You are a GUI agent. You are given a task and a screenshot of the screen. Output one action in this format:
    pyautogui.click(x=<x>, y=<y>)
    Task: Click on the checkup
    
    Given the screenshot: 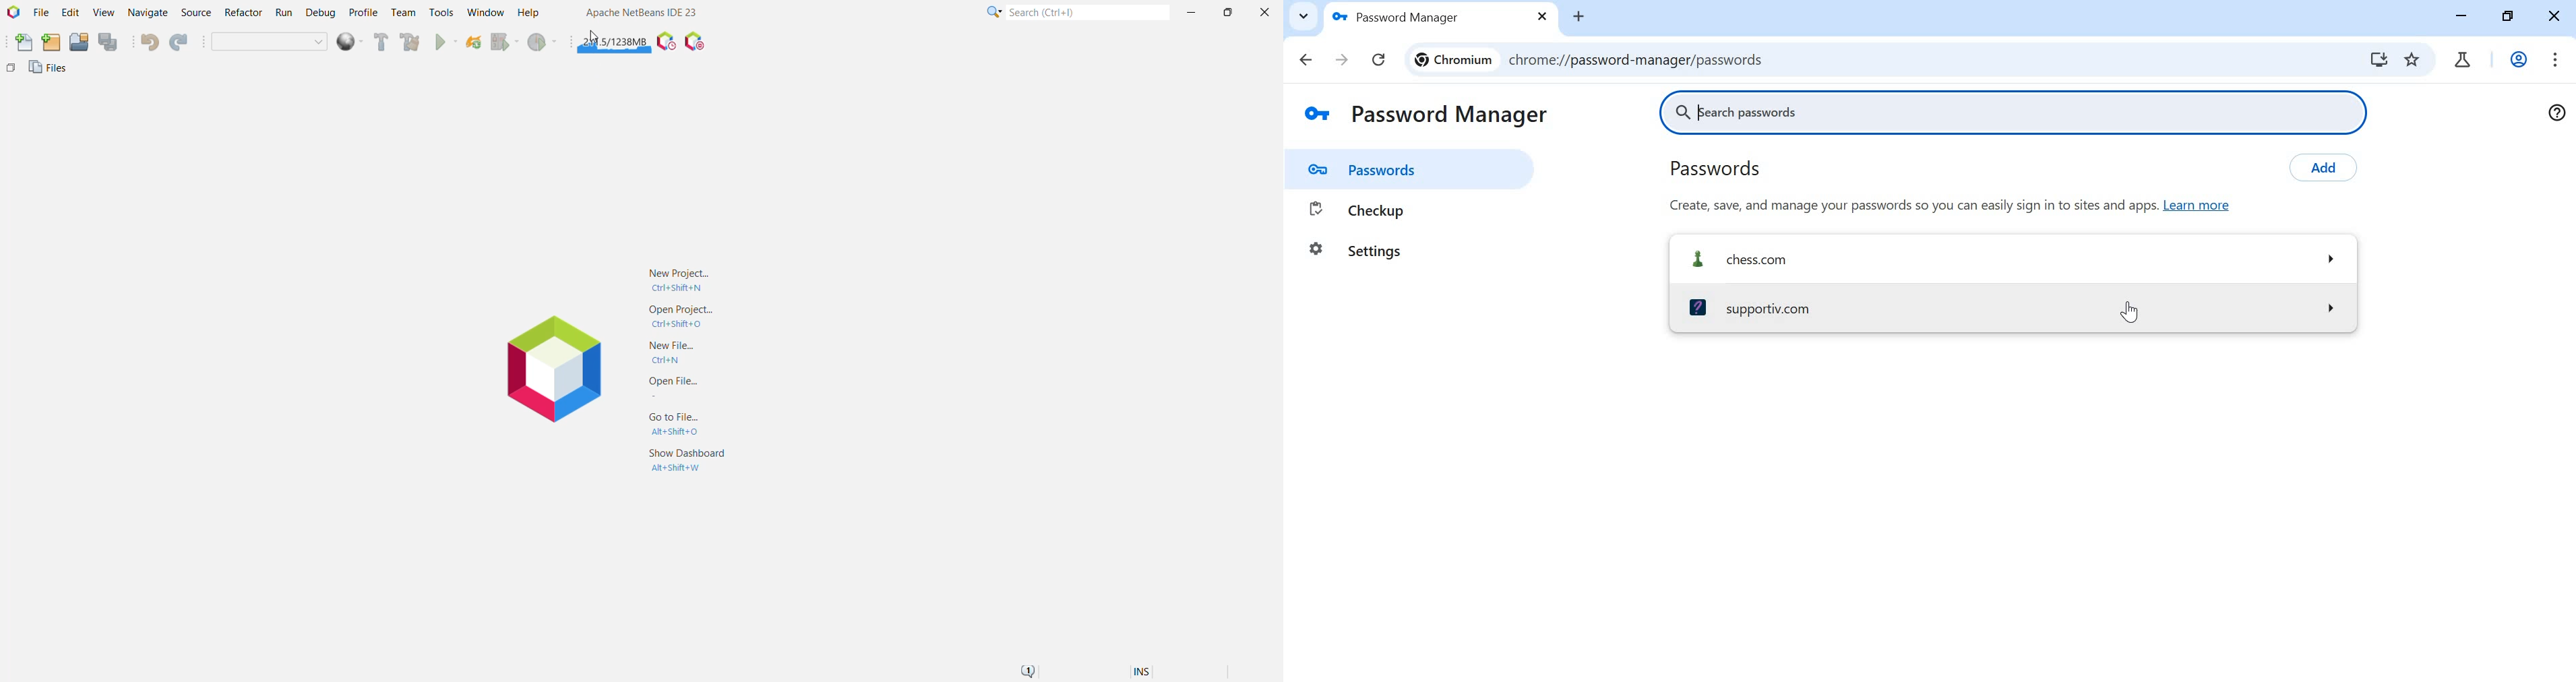 What is the action you would take?
    pyautogui.click(x=1402, y=209)
    